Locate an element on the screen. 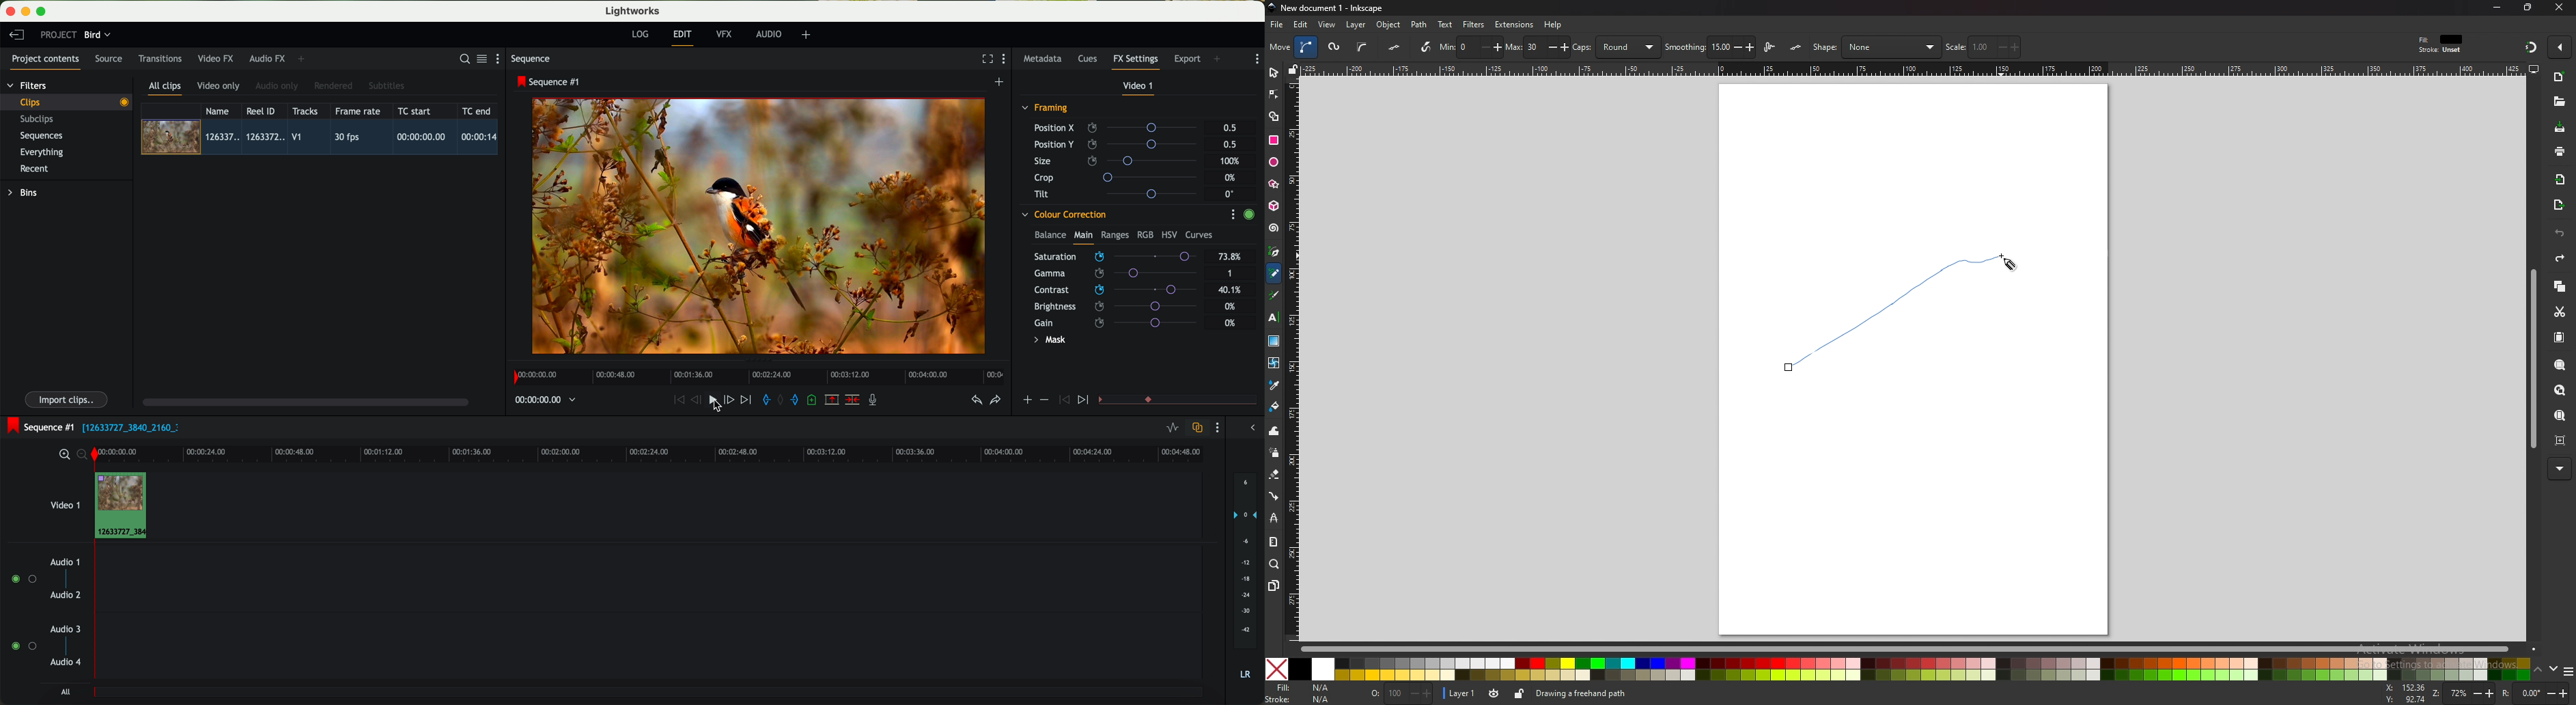  nudge one frame back is located at coordinates (698, 401).